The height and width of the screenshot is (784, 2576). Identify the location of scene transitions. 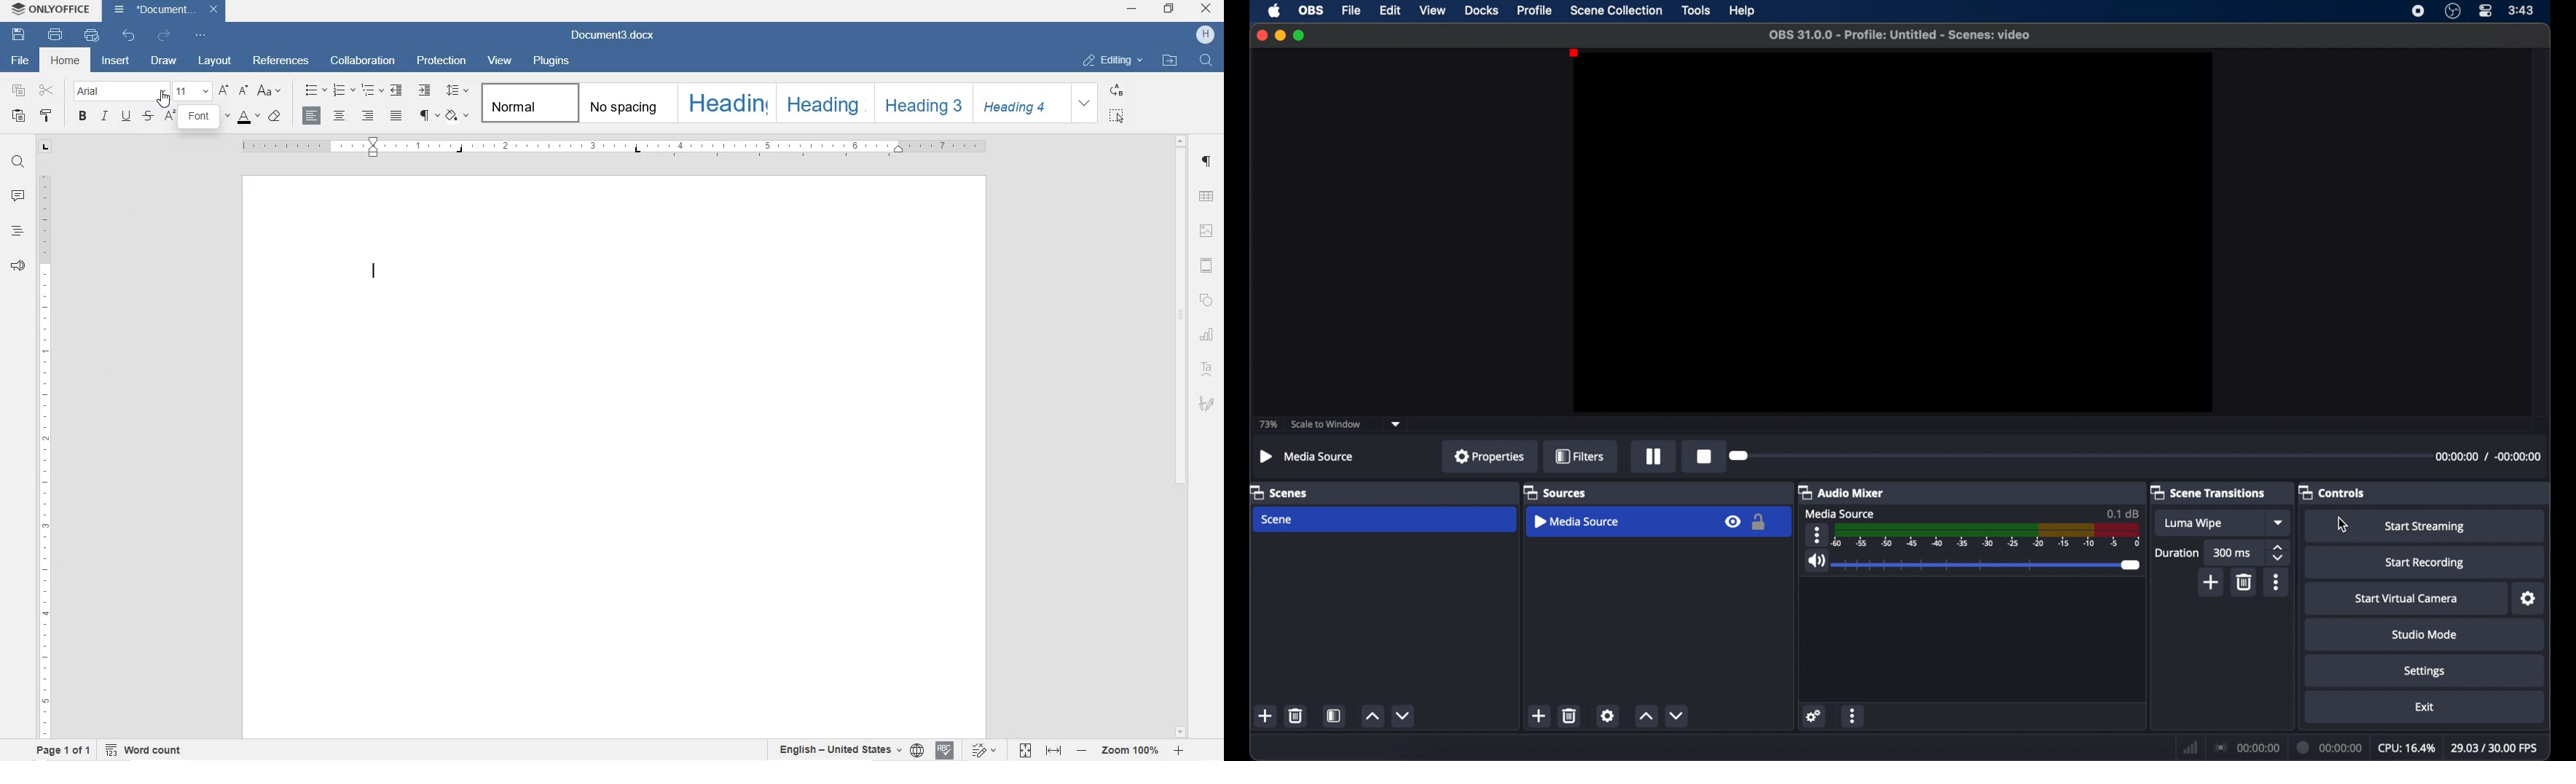
(2207, 492).